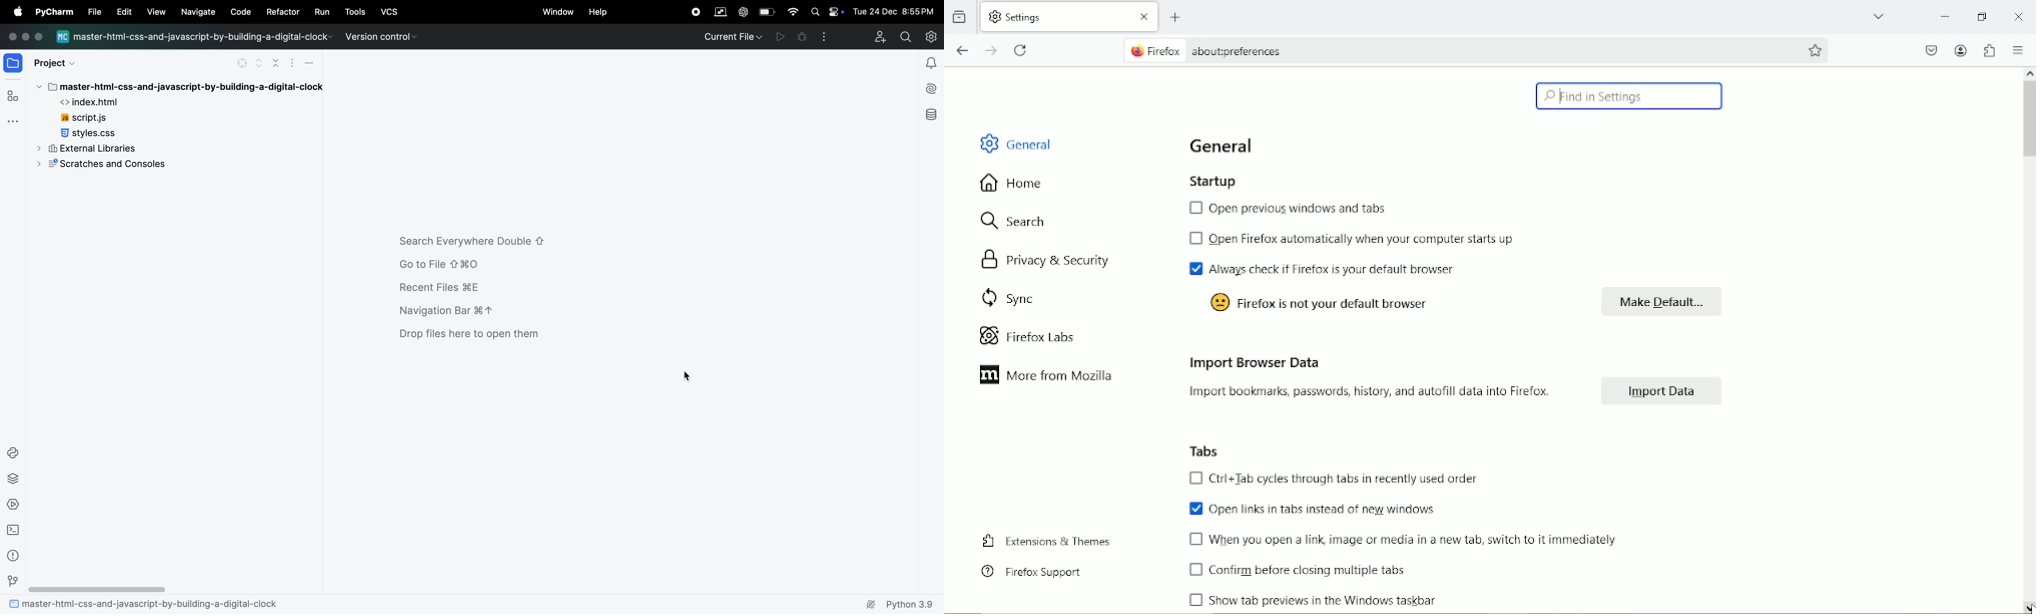  Describe the element at coordinates (1661, 390) in the screenshot. I see `Import Data` at that location.